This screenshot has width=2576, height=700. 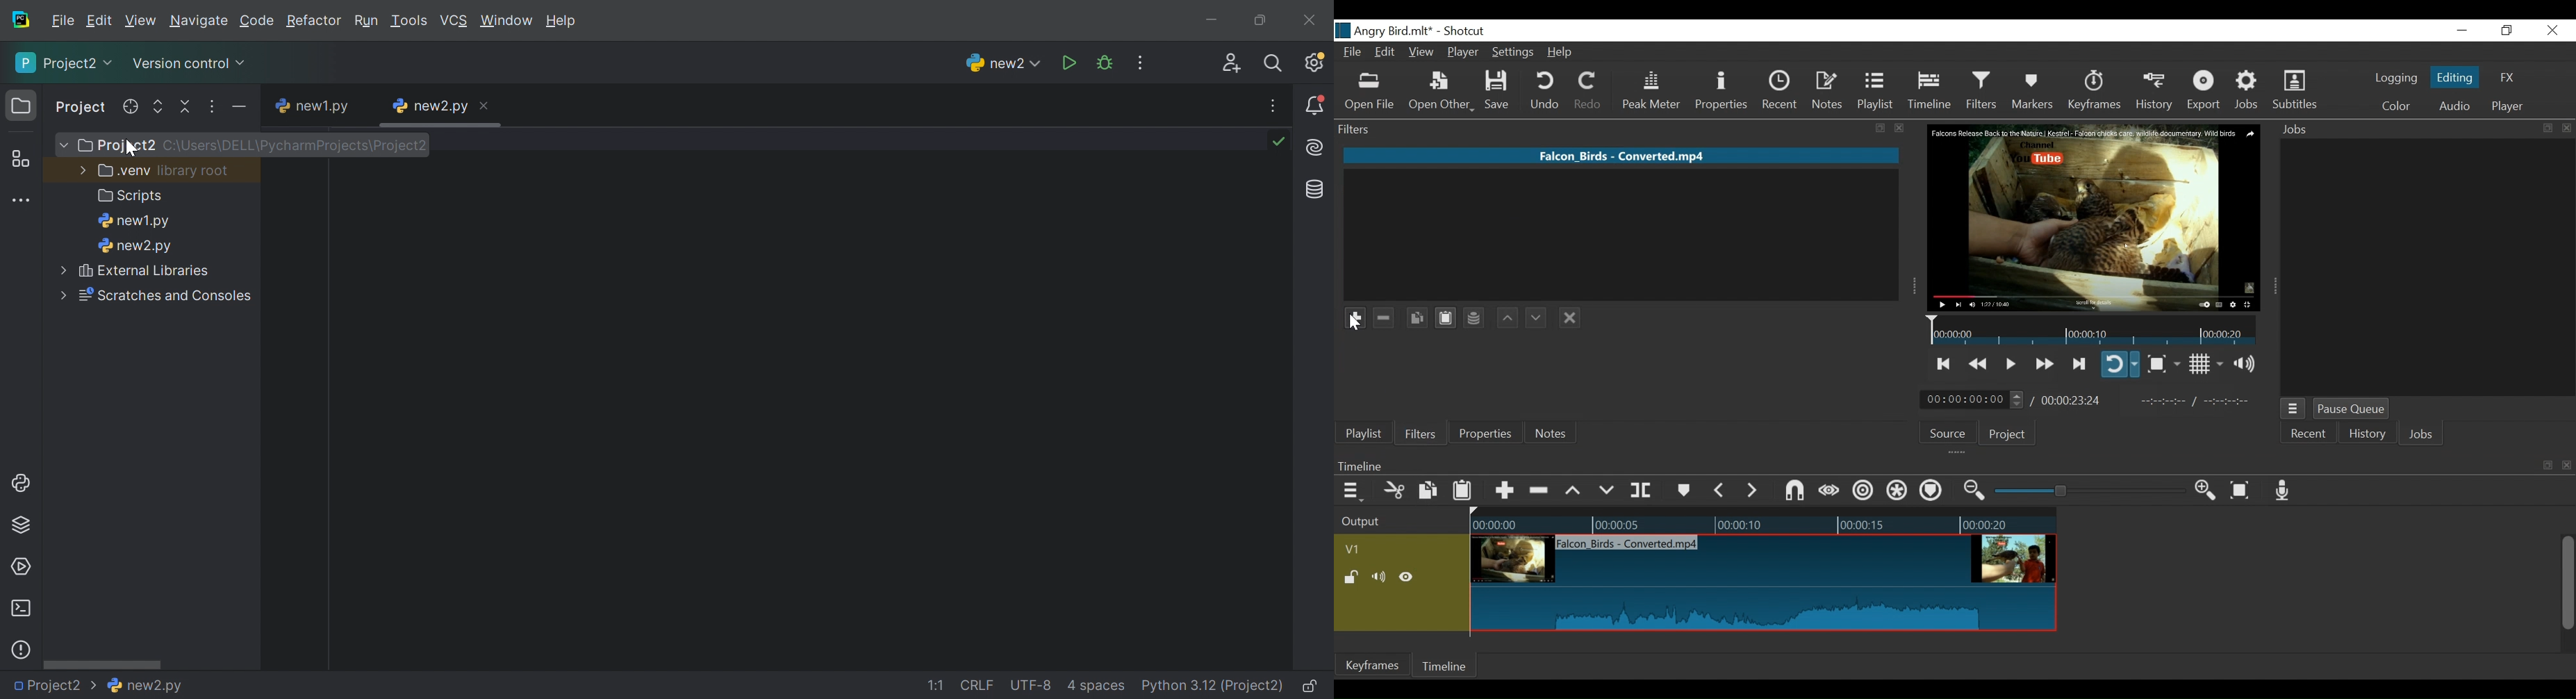 I want to click on Tool, so click(x=409, y=22).